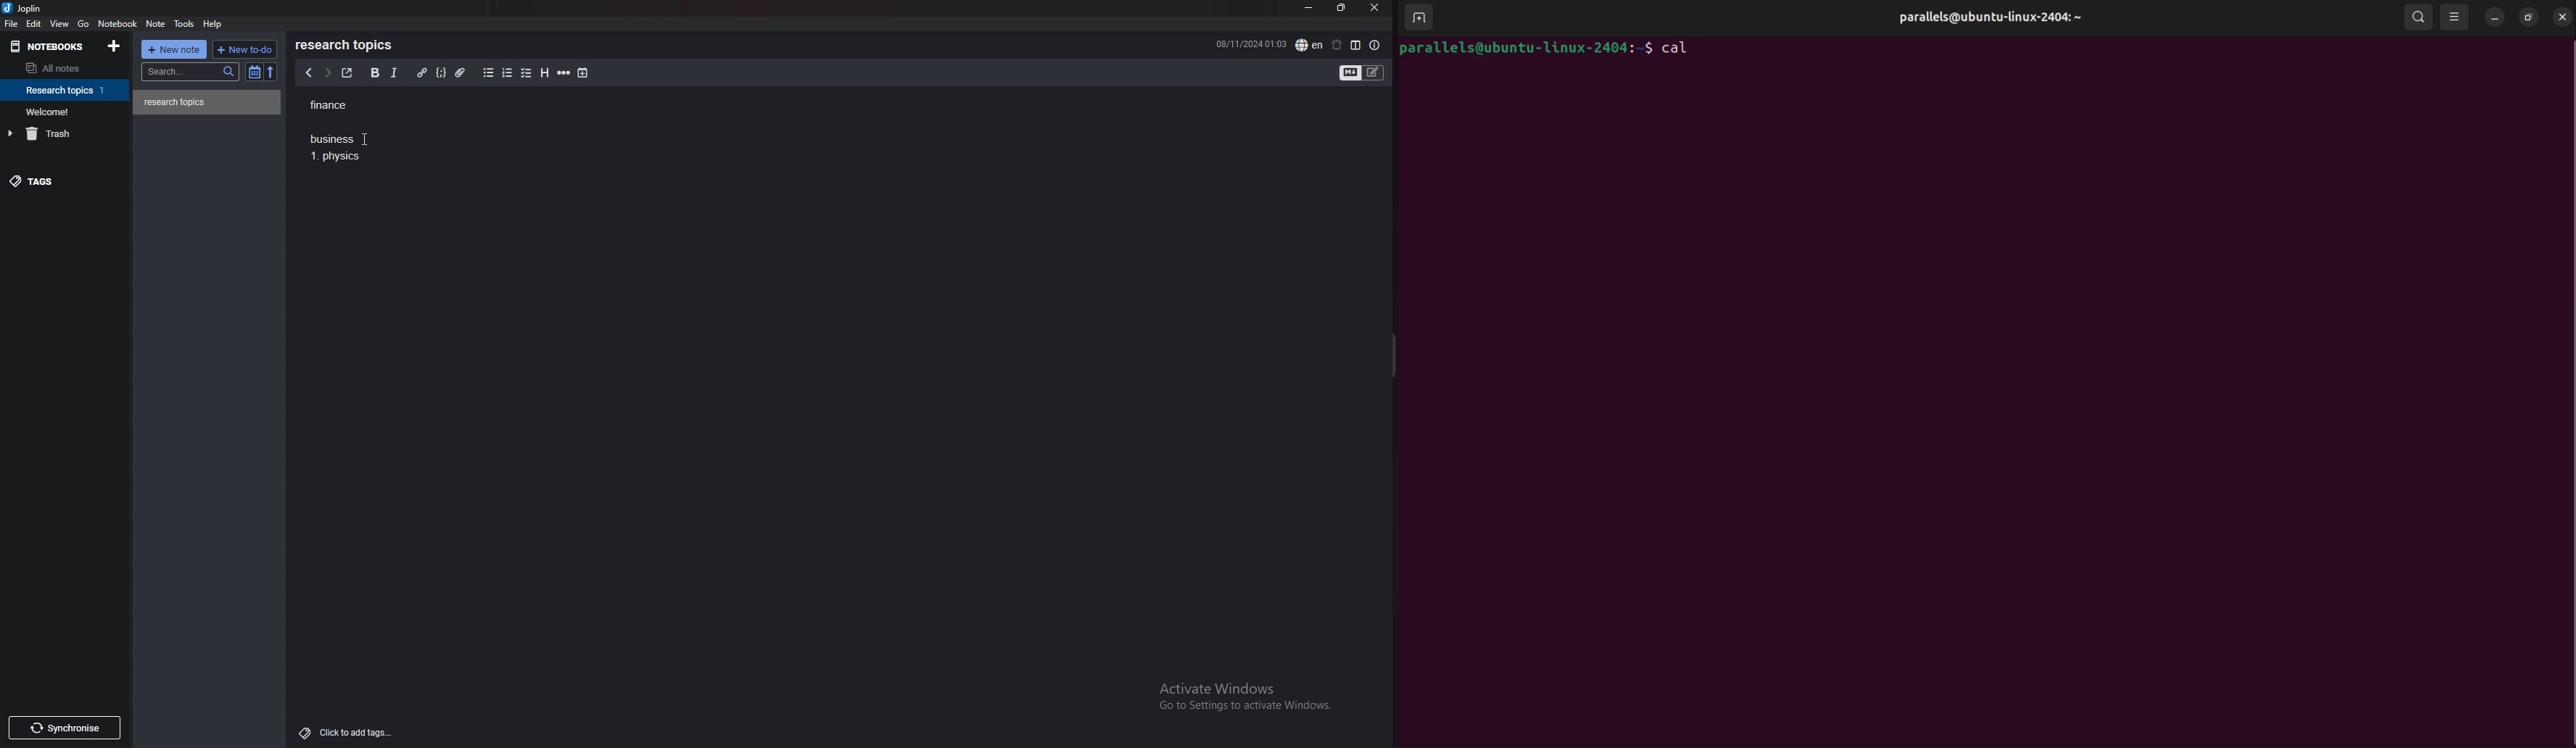 The image size is (2576, 756). I want to click on note, so click(155, 24).